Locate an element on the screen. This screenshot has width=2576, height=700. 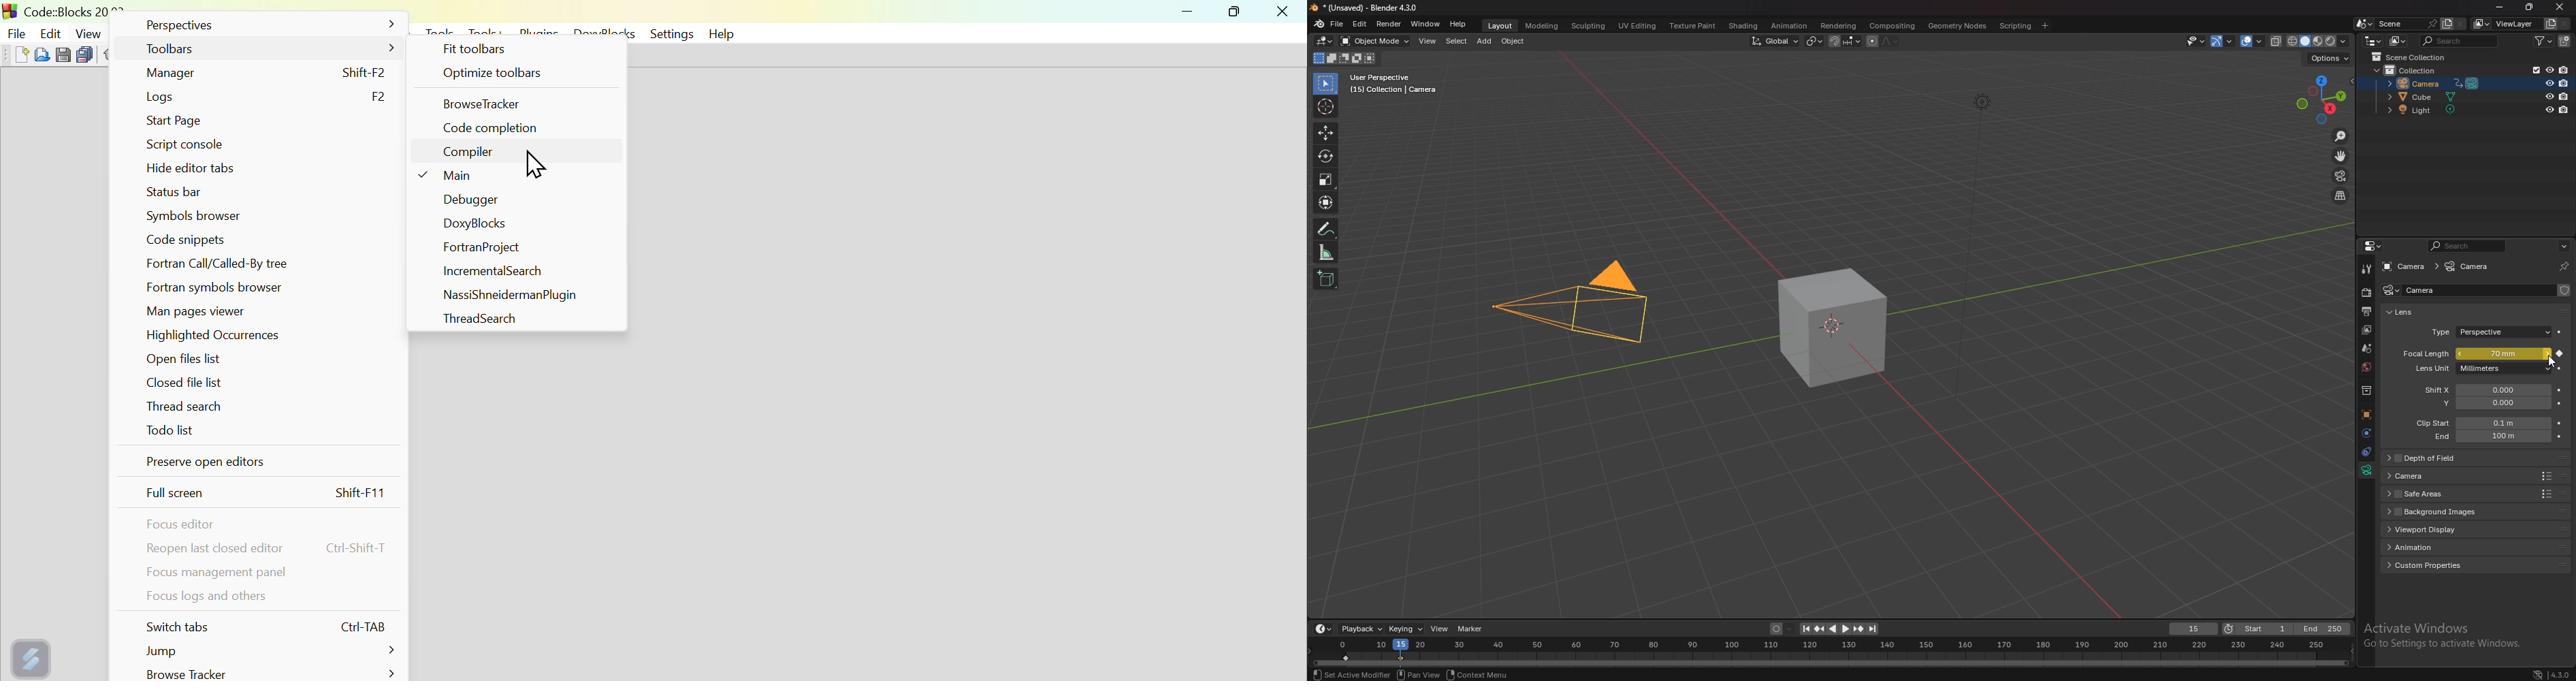
Script console is located at coordinates (186, 147).